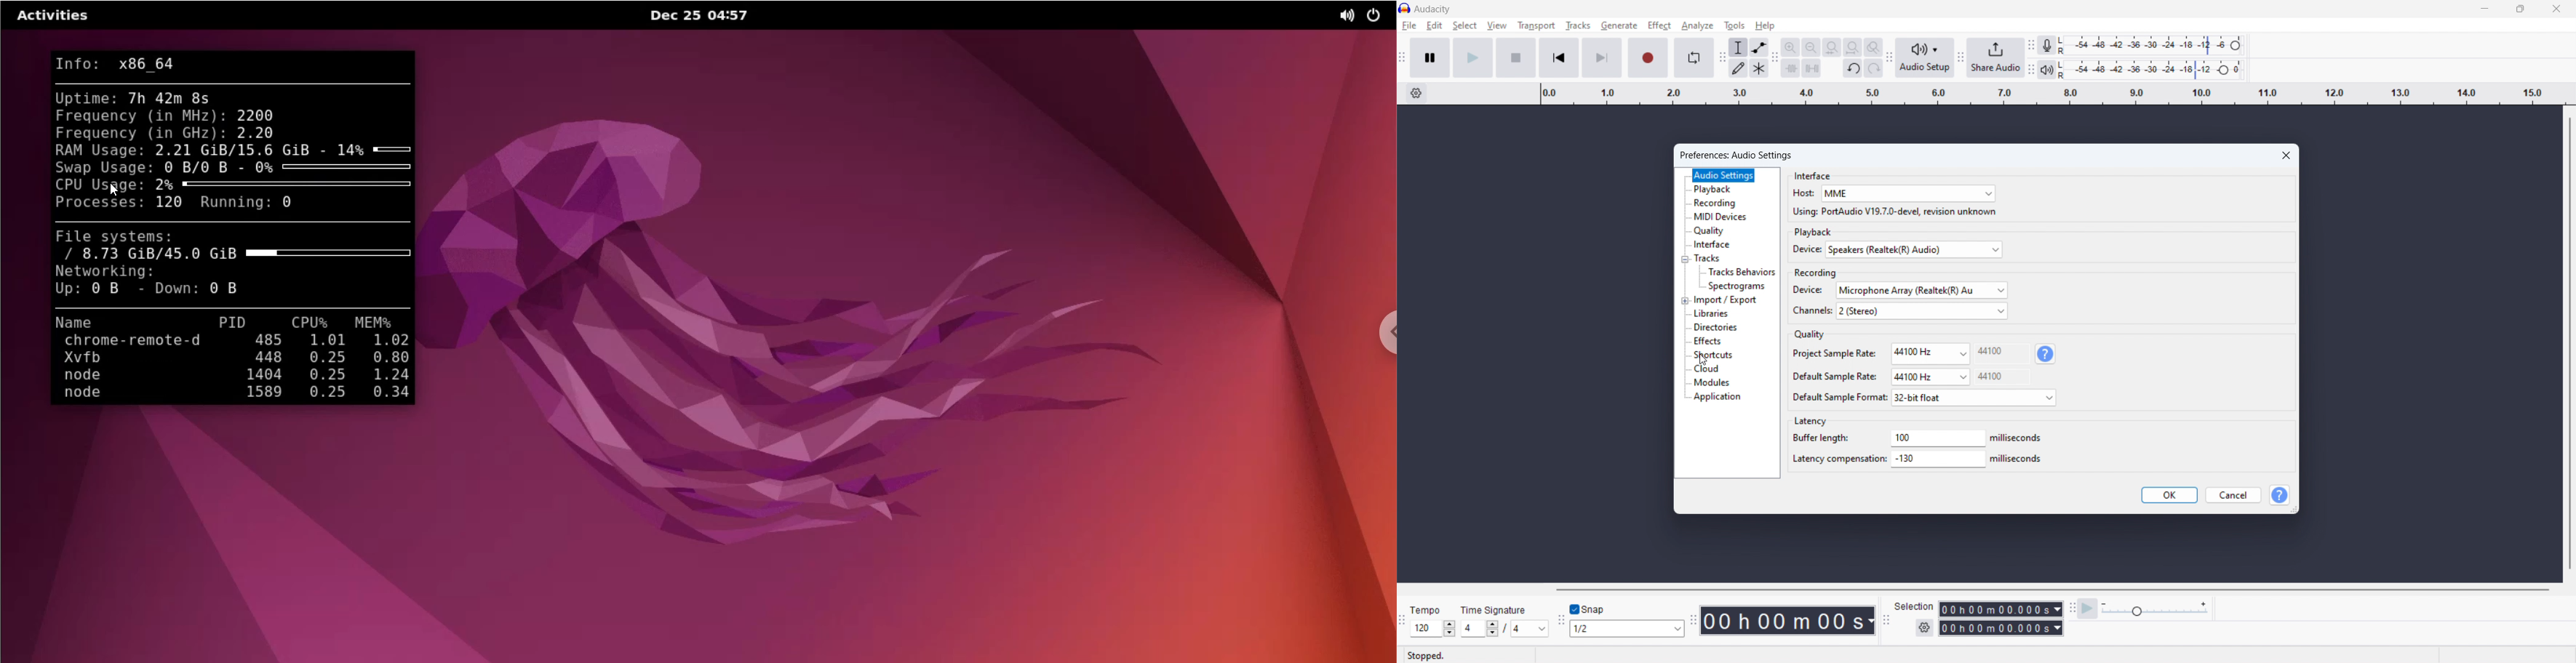 The image size is (2576, 672). Describe the element at coordinates (2046, 354) in the screenshot. I see `help` at that location.